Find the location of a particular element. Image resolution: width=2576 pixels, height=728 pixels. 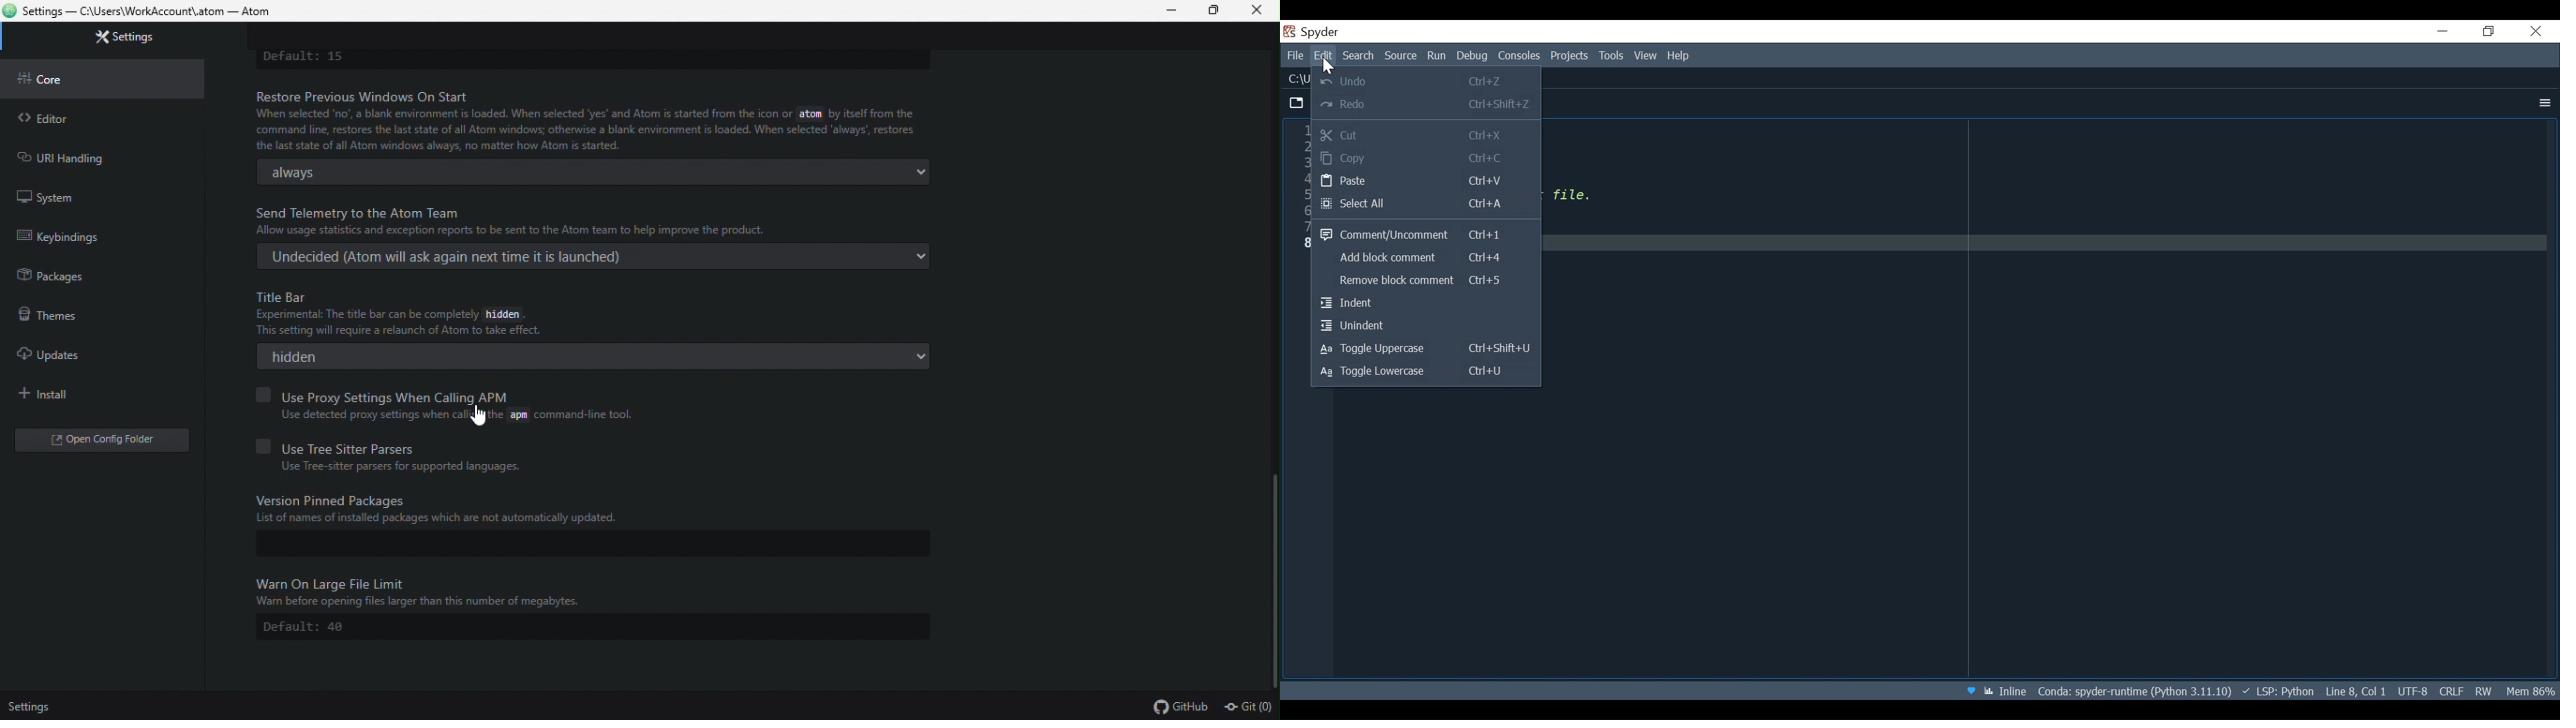

github is located at coordinates (1179, 706).